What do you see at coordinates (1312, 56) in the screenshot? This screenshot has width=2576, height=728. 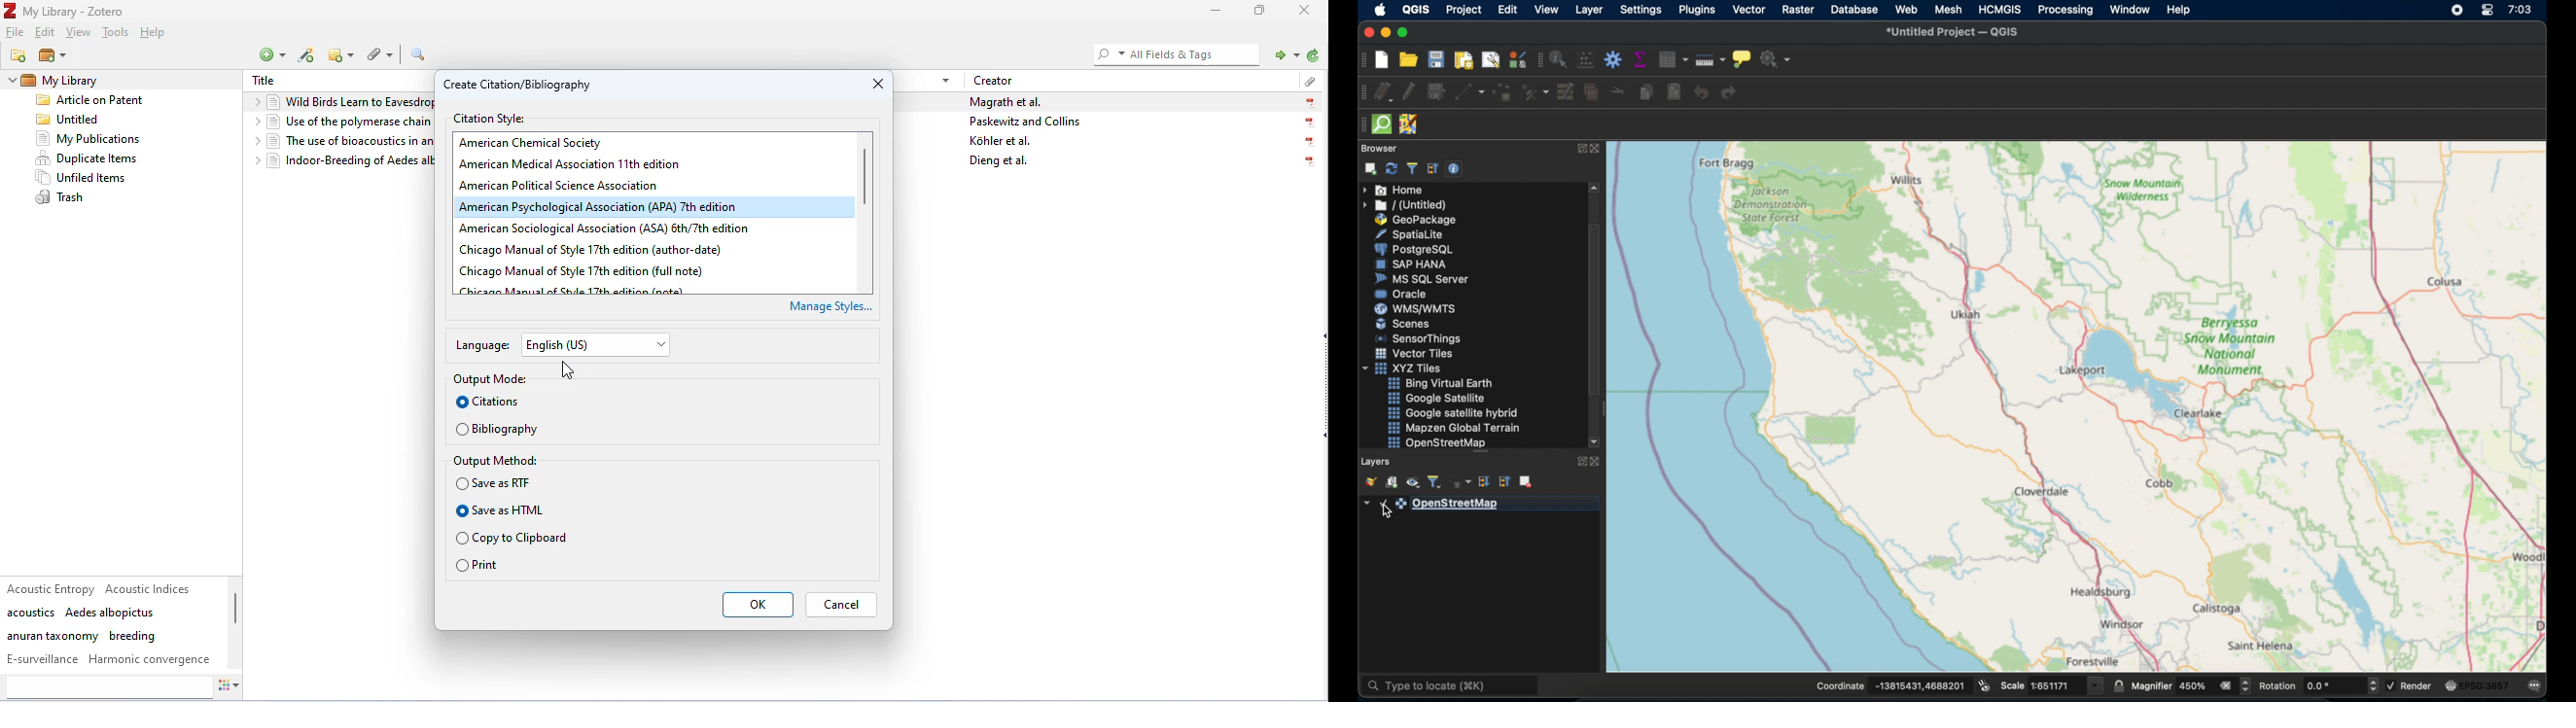 I see `sync` at bounding box center [1312, 56].